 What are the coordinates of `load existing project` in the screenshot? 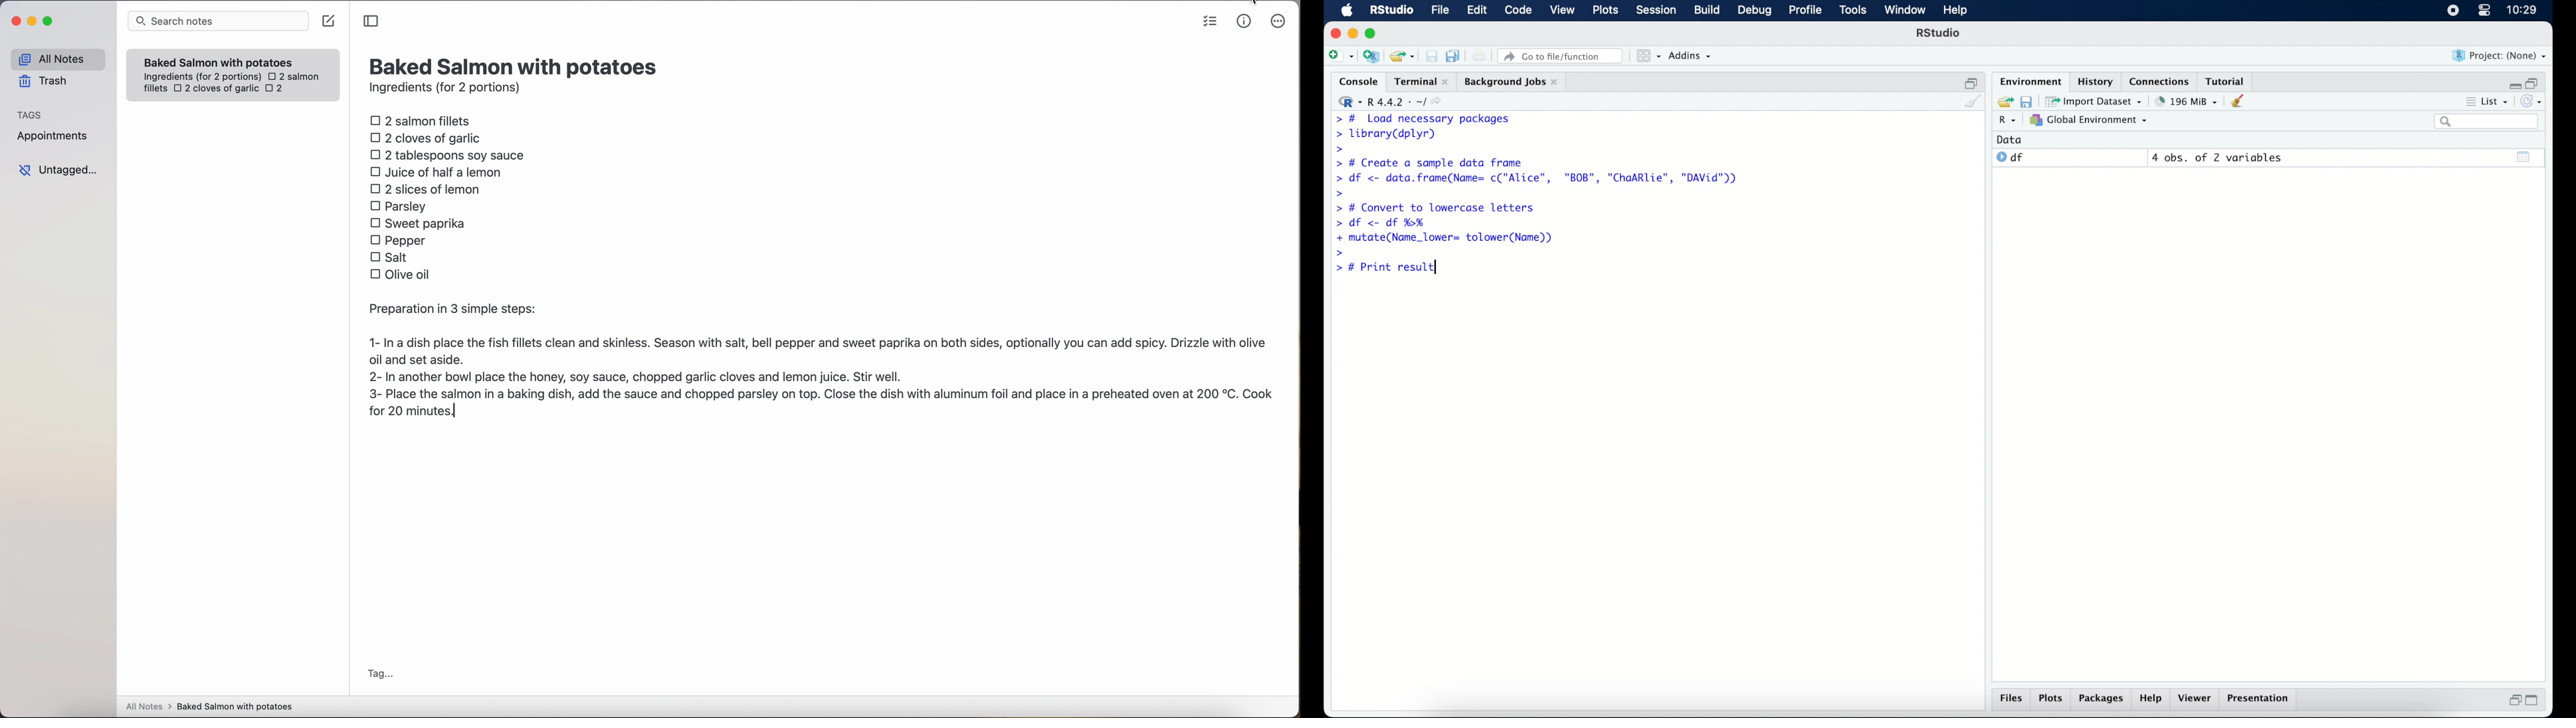 It's located at (1401, 57).